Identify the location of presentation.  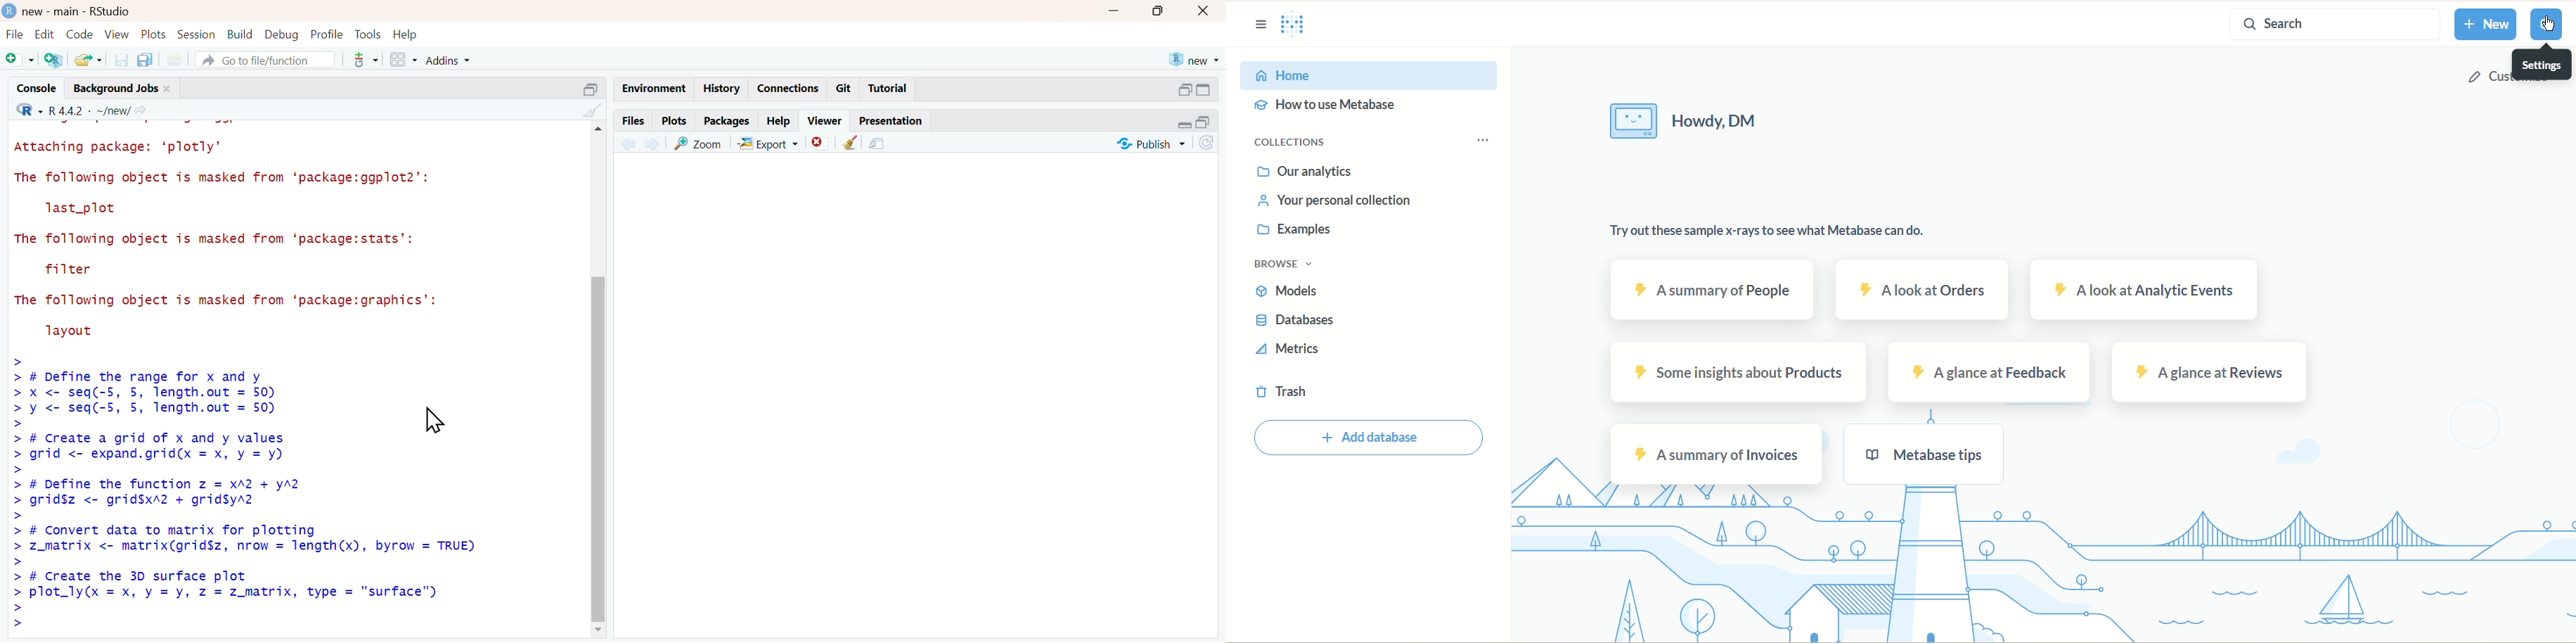
(893, 121).